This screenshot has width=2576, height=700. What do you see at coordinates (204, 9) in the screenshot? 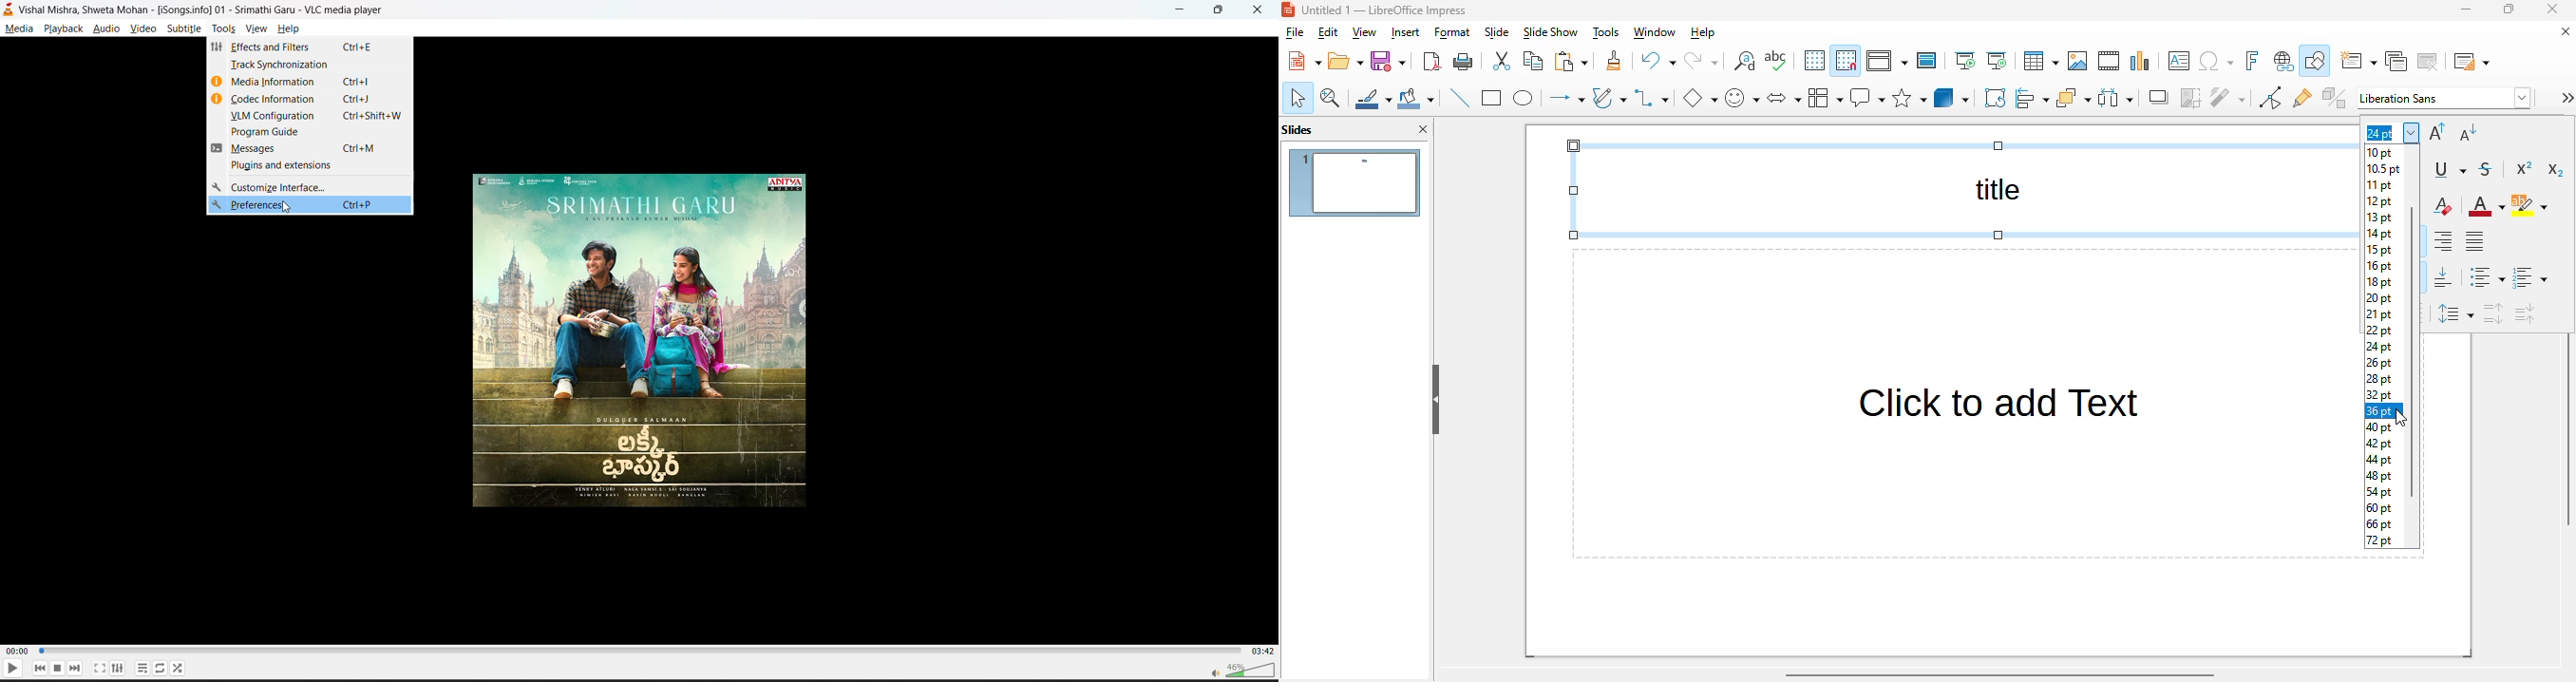
I see `Vishal Mishra, Shweta Mohan - [iSongs.ingo] - 01 - Srimathi Garu - VLC Player` at bounding box center [204, 9].